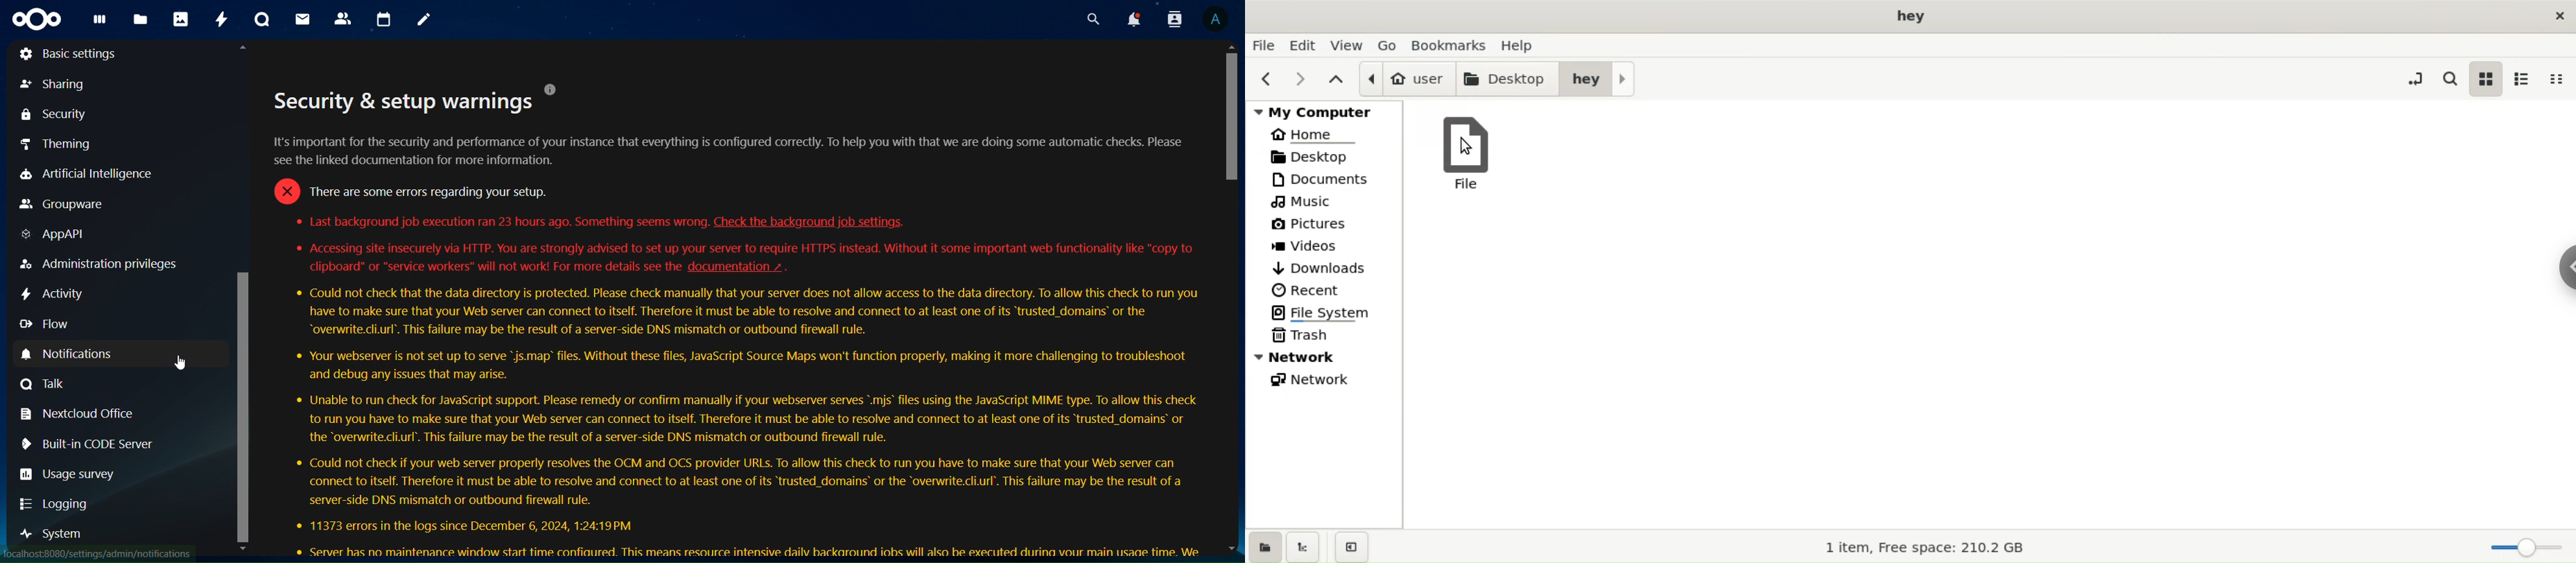 Image resolution: width=2576 pixels, height=588 pixels. I want to click on 1 item, Free space: 210.2 GB, so click(1915, 546).